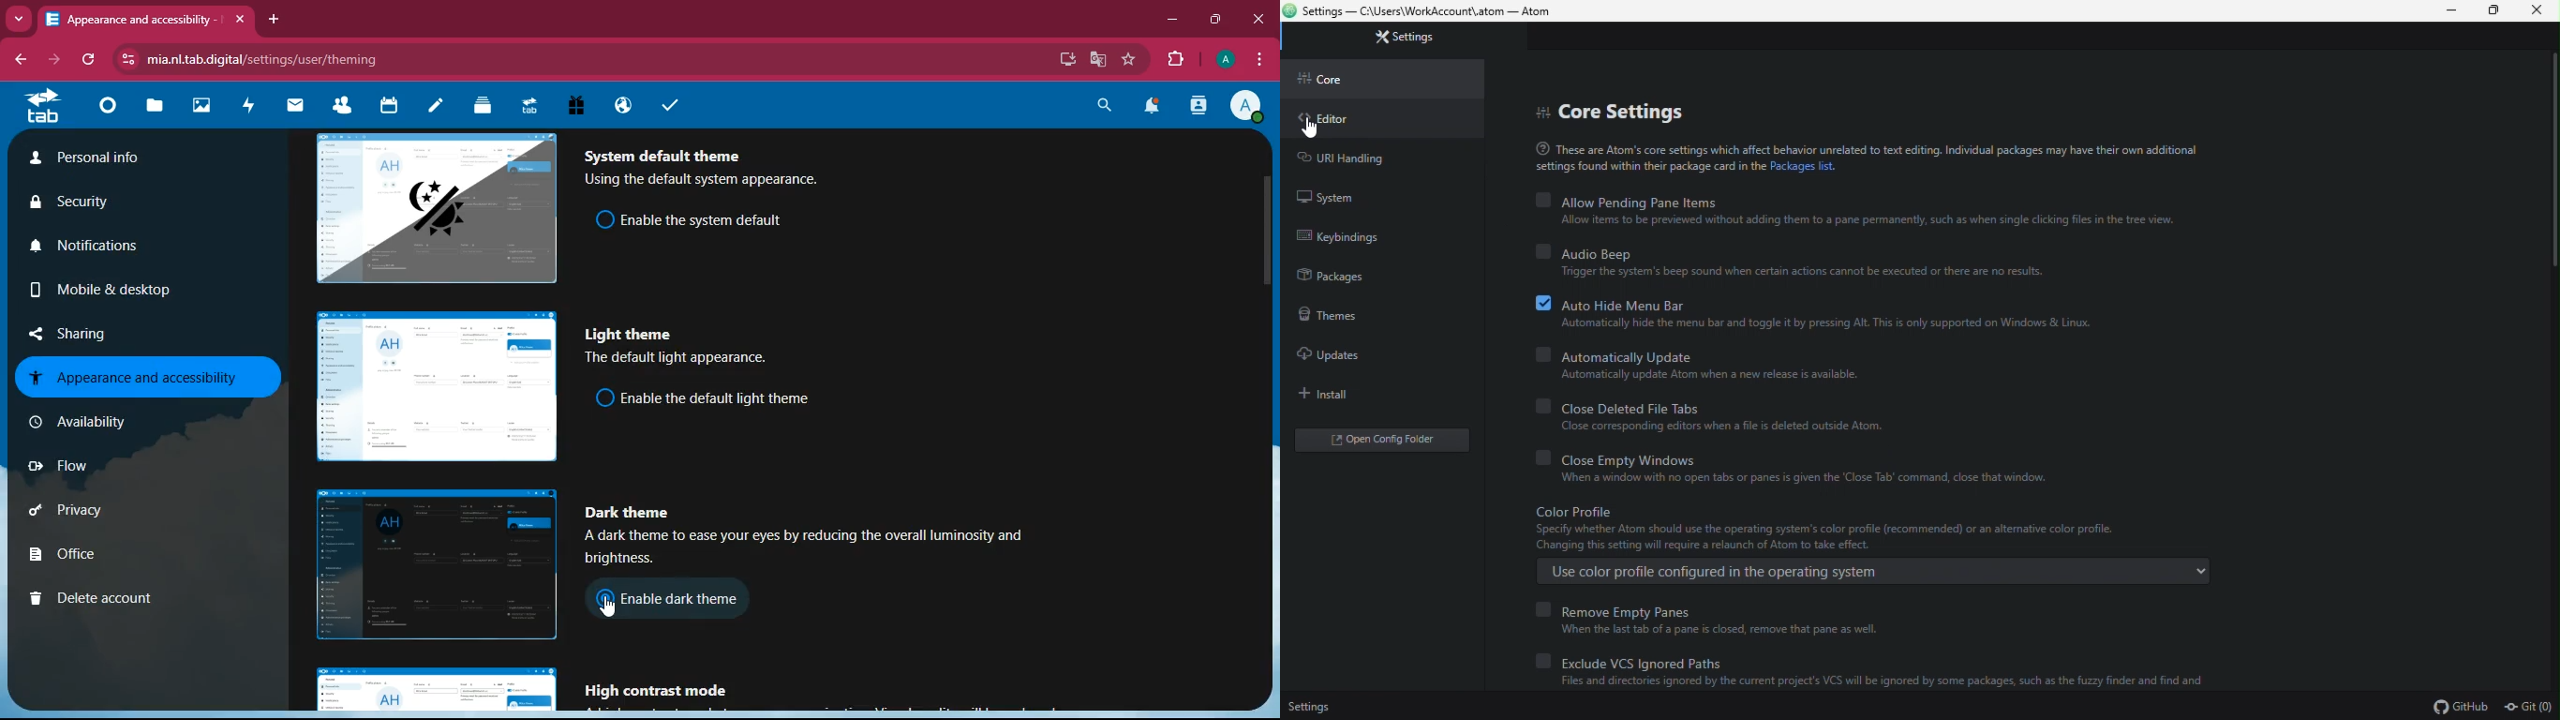 Image resolution: width=2576 pixels, height=728 pixels. I want to click on maximize, so click(1218, 20).